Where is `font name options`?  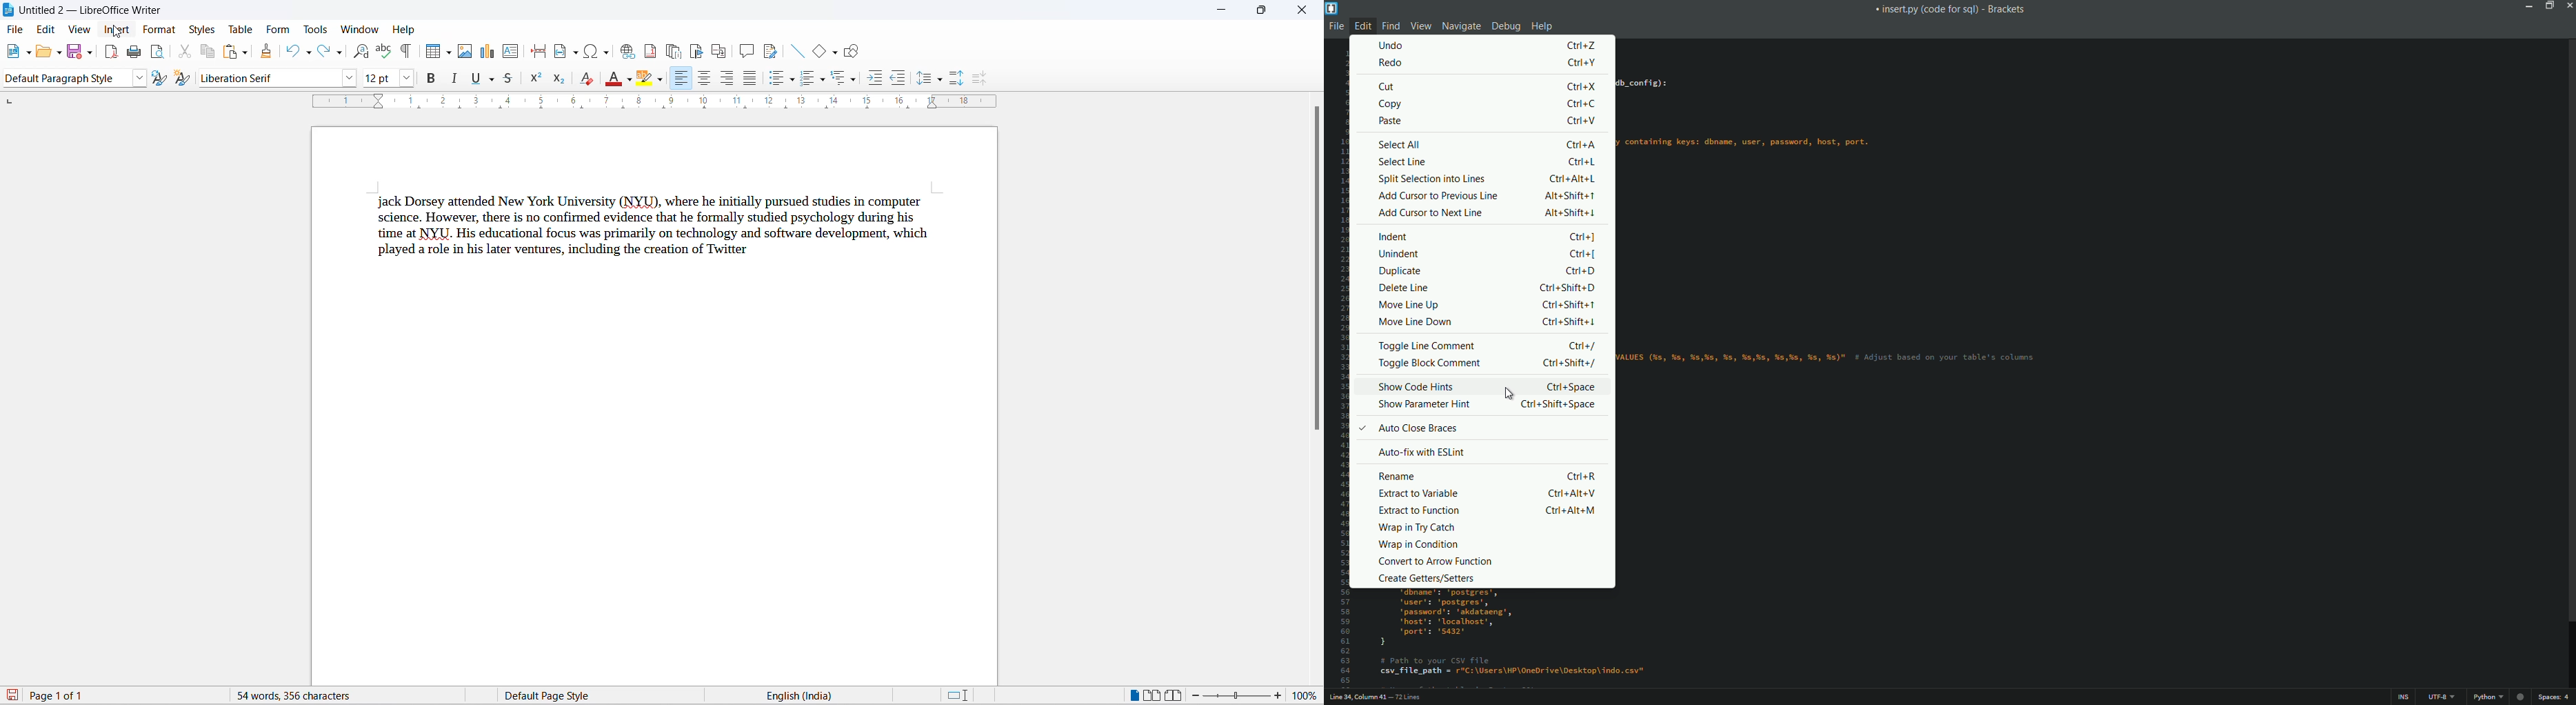 font name options is located at coordinates (350, 79).